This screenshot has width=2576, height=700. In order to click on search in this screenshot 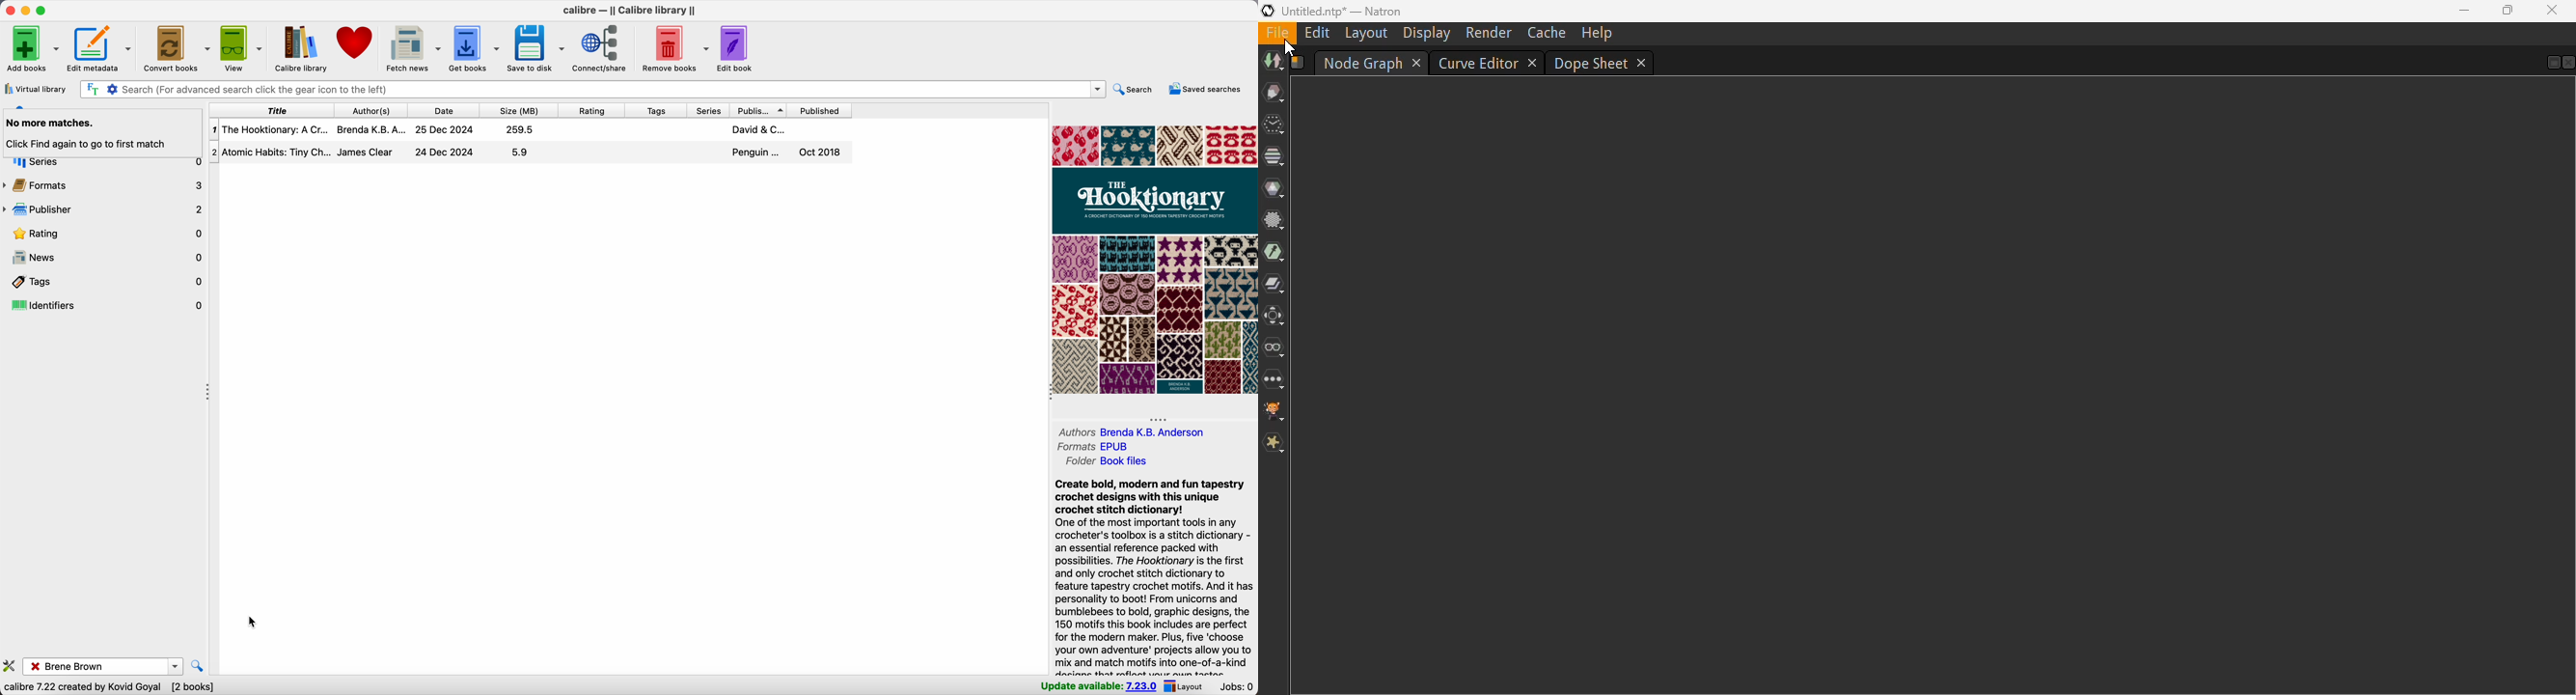, I will do `click(1135, 89)`.